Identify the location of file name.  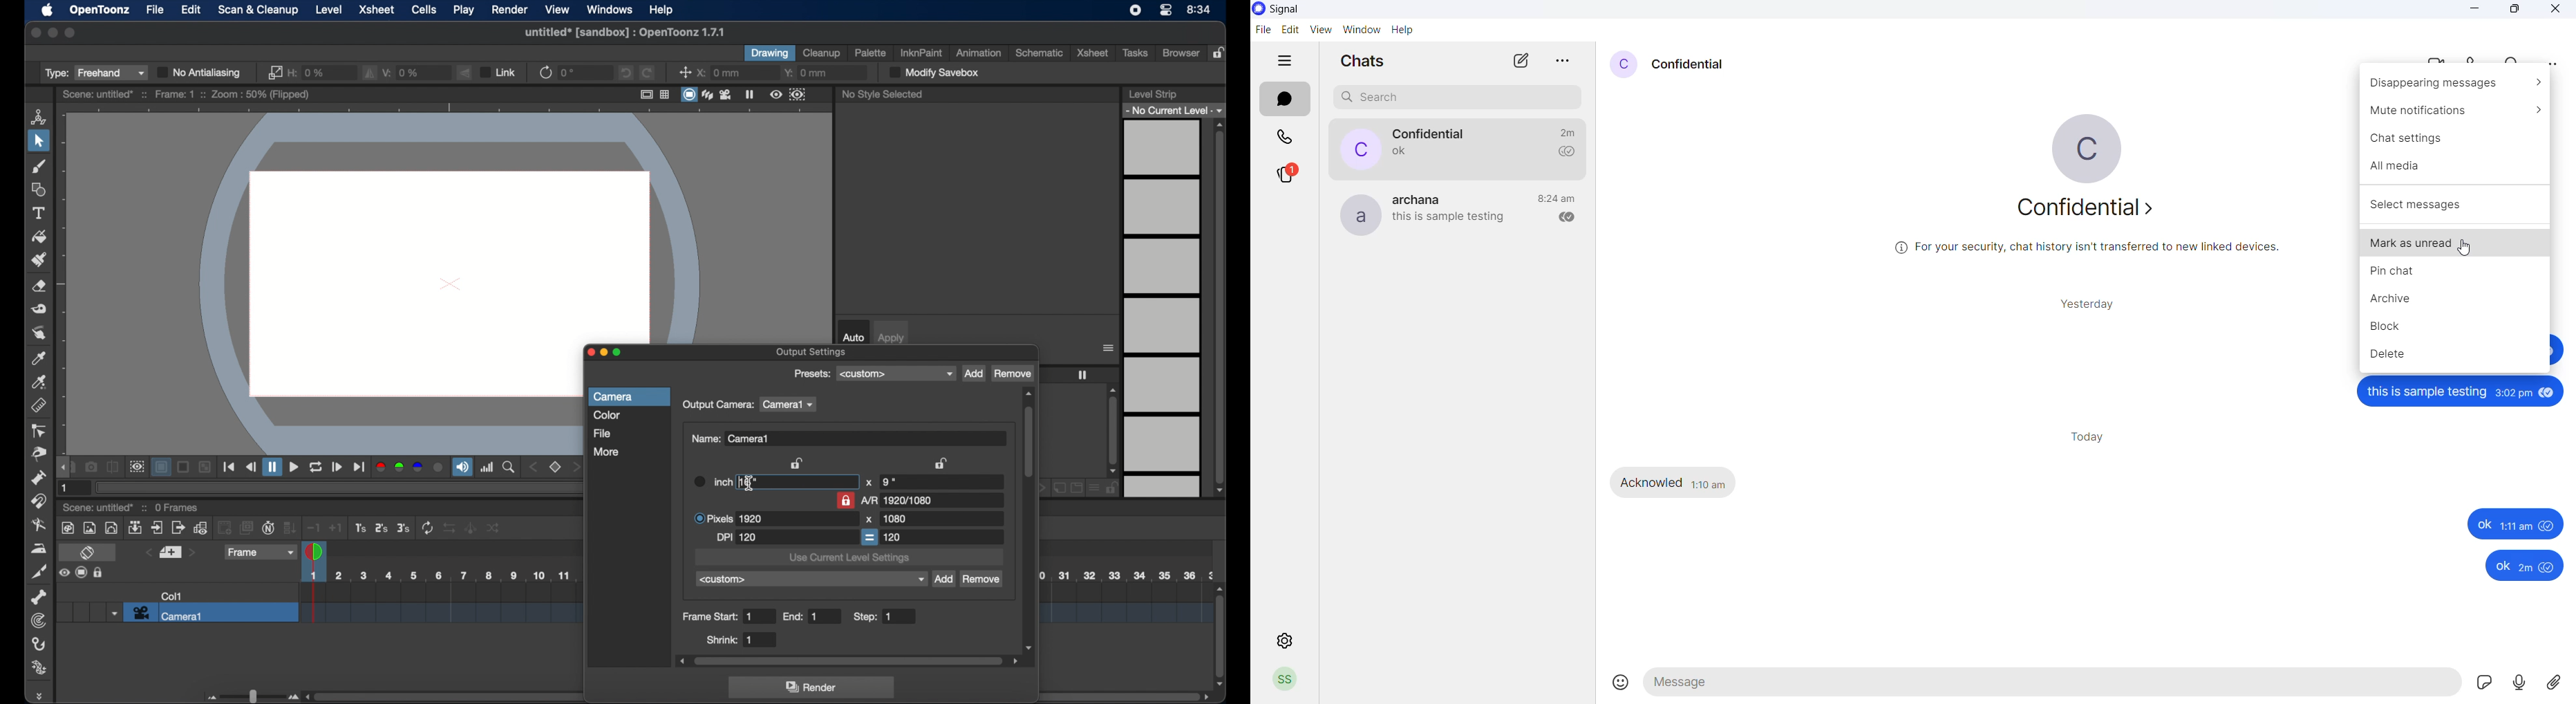
(624, 32).